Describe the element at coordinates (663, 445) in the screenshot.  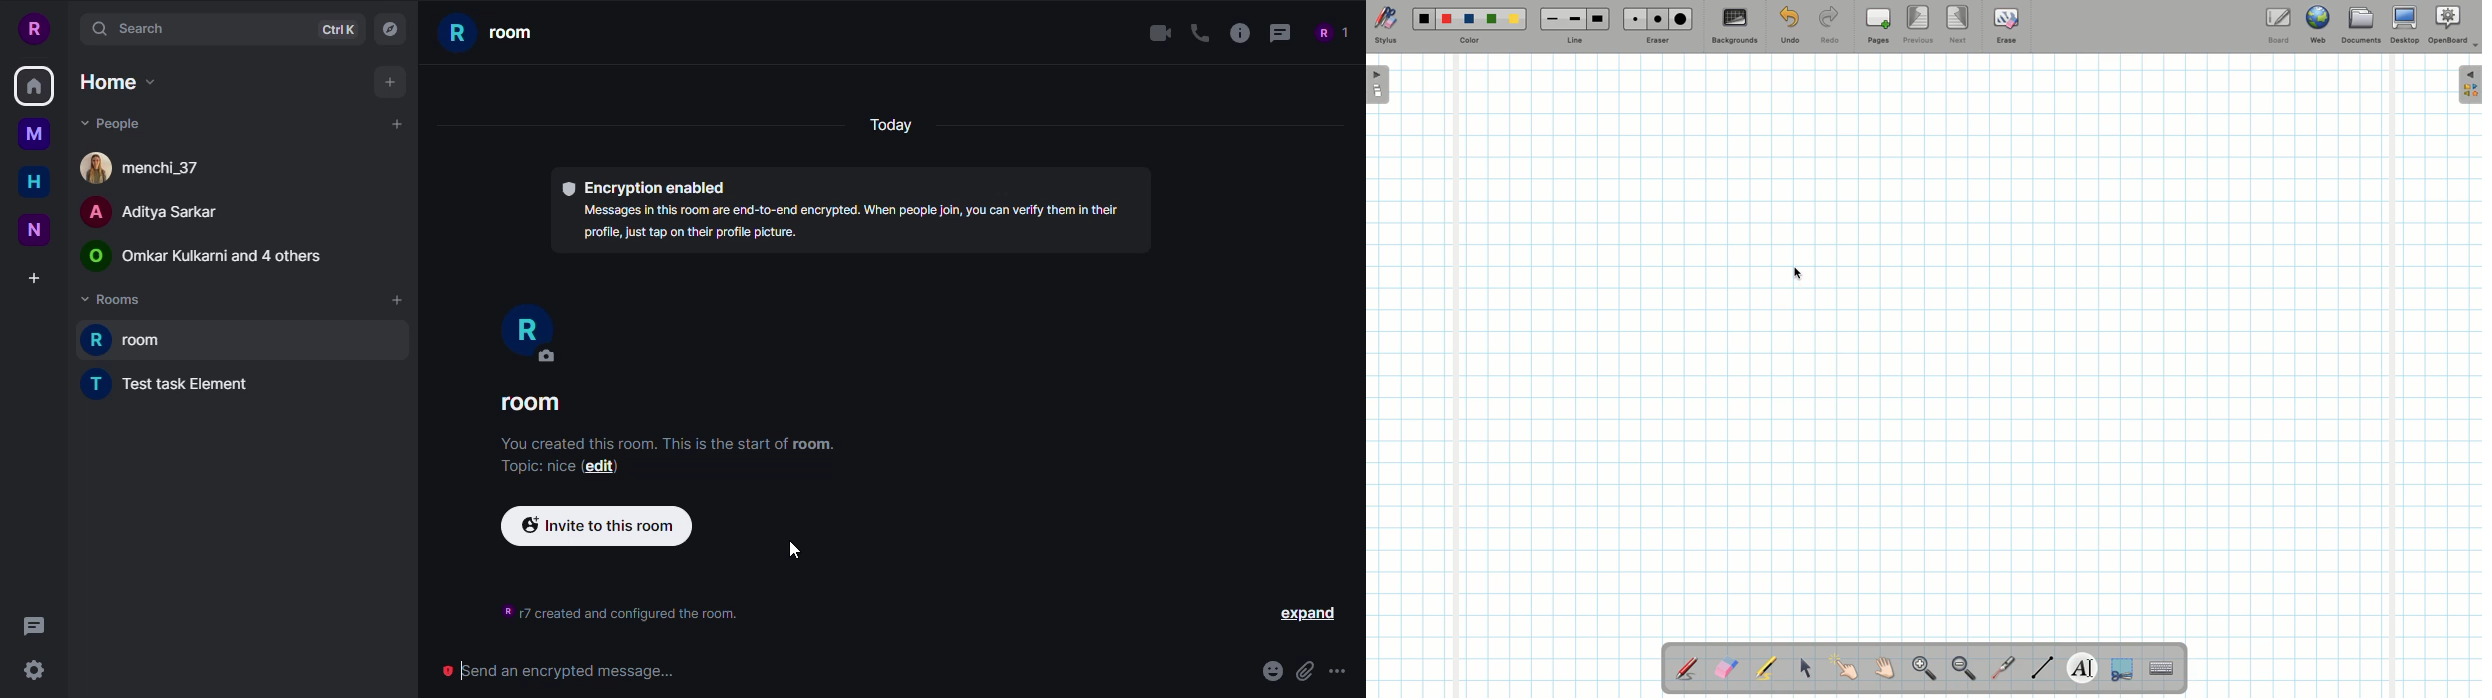
I see `info` at that location.